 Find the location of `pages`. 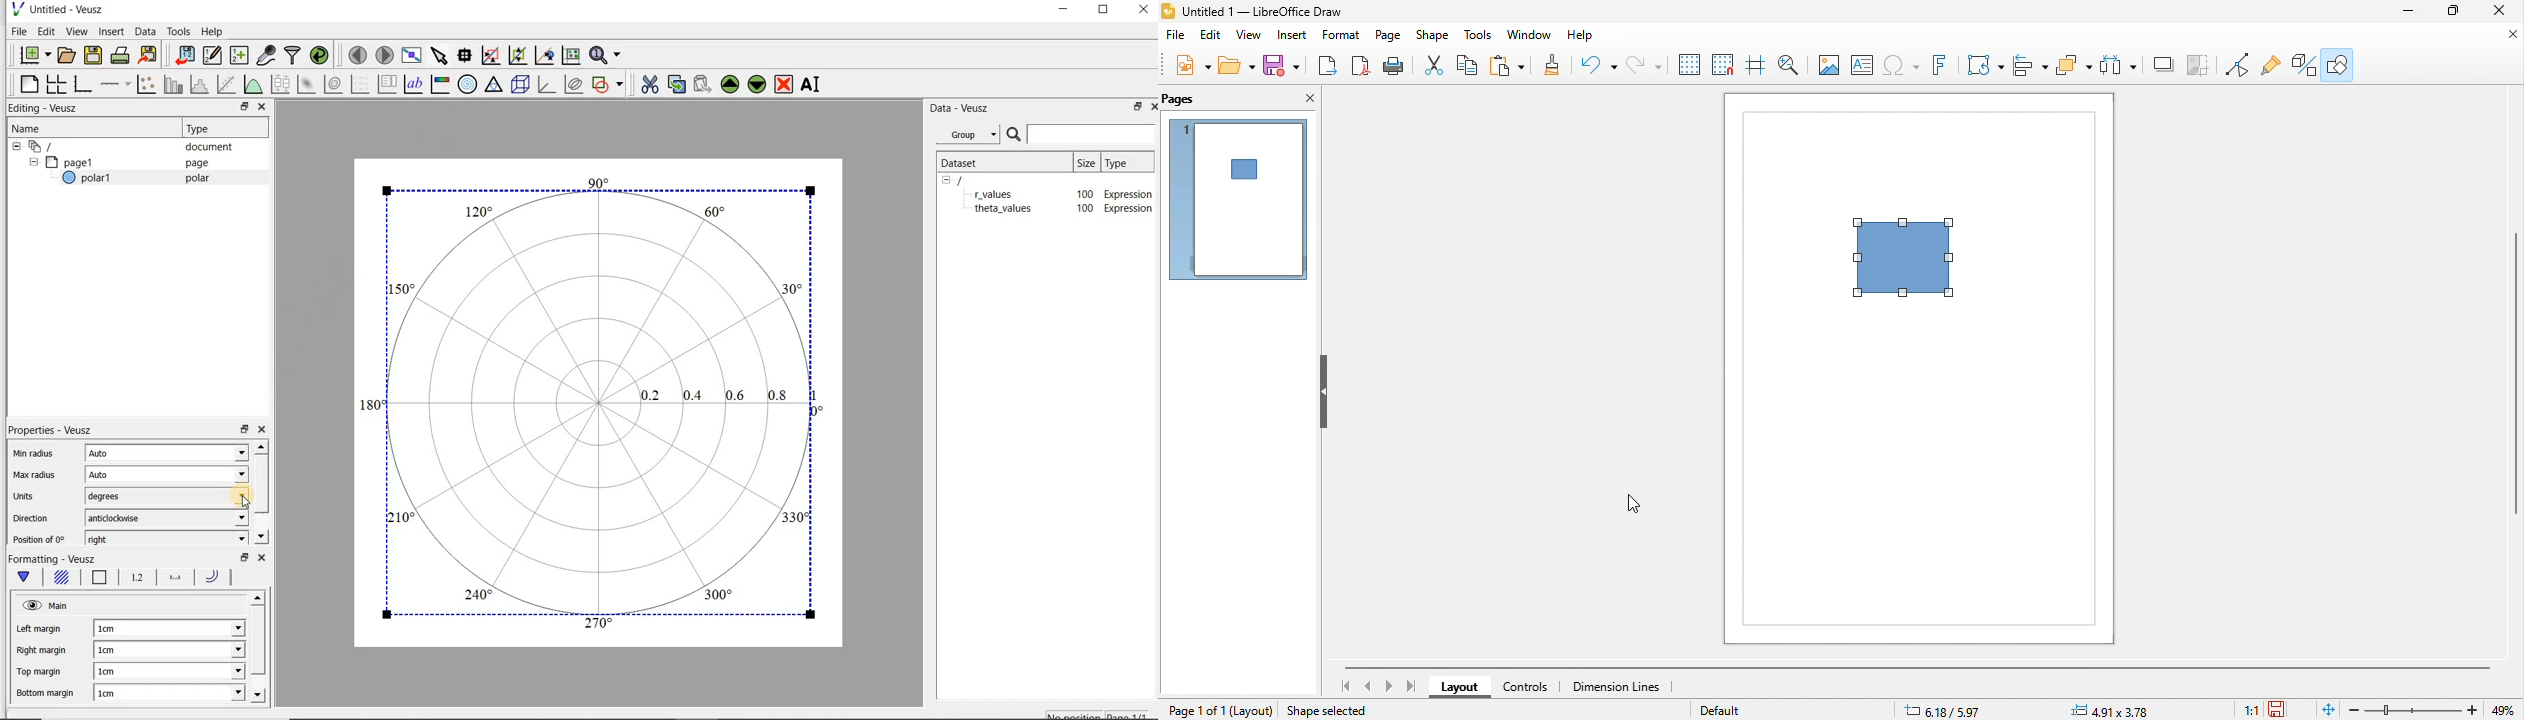

pages is located at coordinates (1193, 99).